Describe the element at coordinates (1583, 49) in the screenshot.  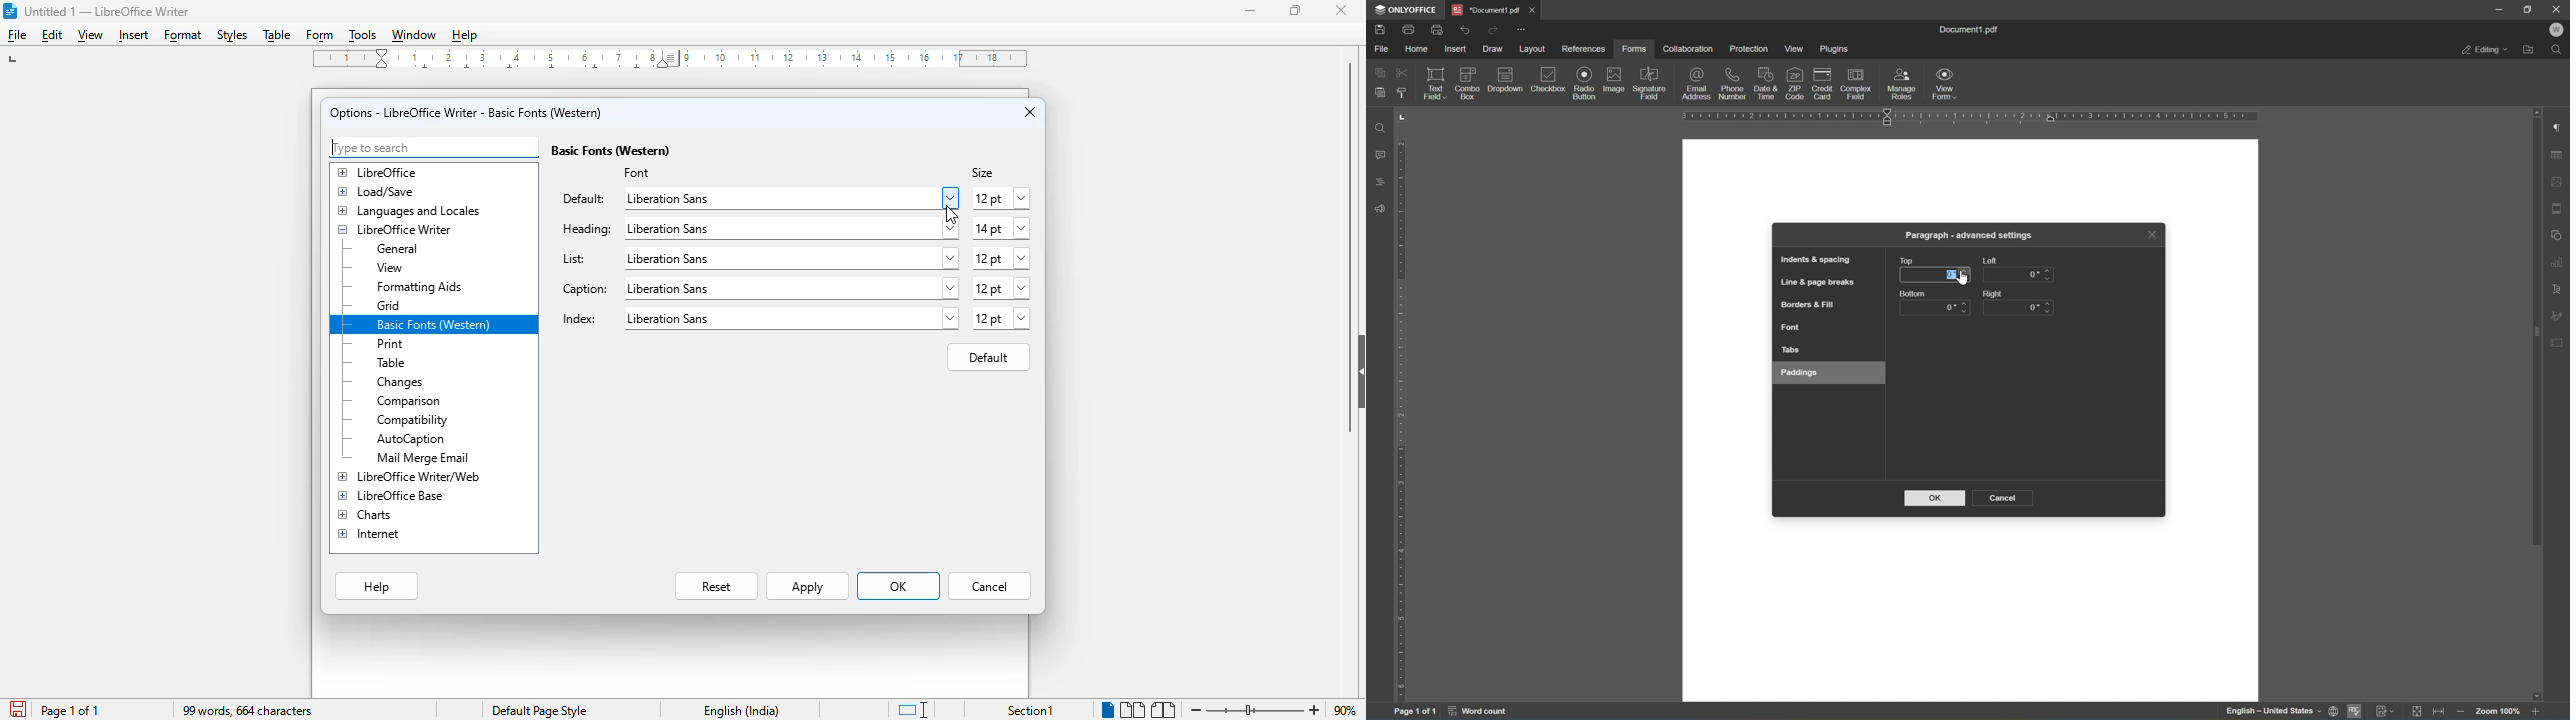
I see `references` at that location.